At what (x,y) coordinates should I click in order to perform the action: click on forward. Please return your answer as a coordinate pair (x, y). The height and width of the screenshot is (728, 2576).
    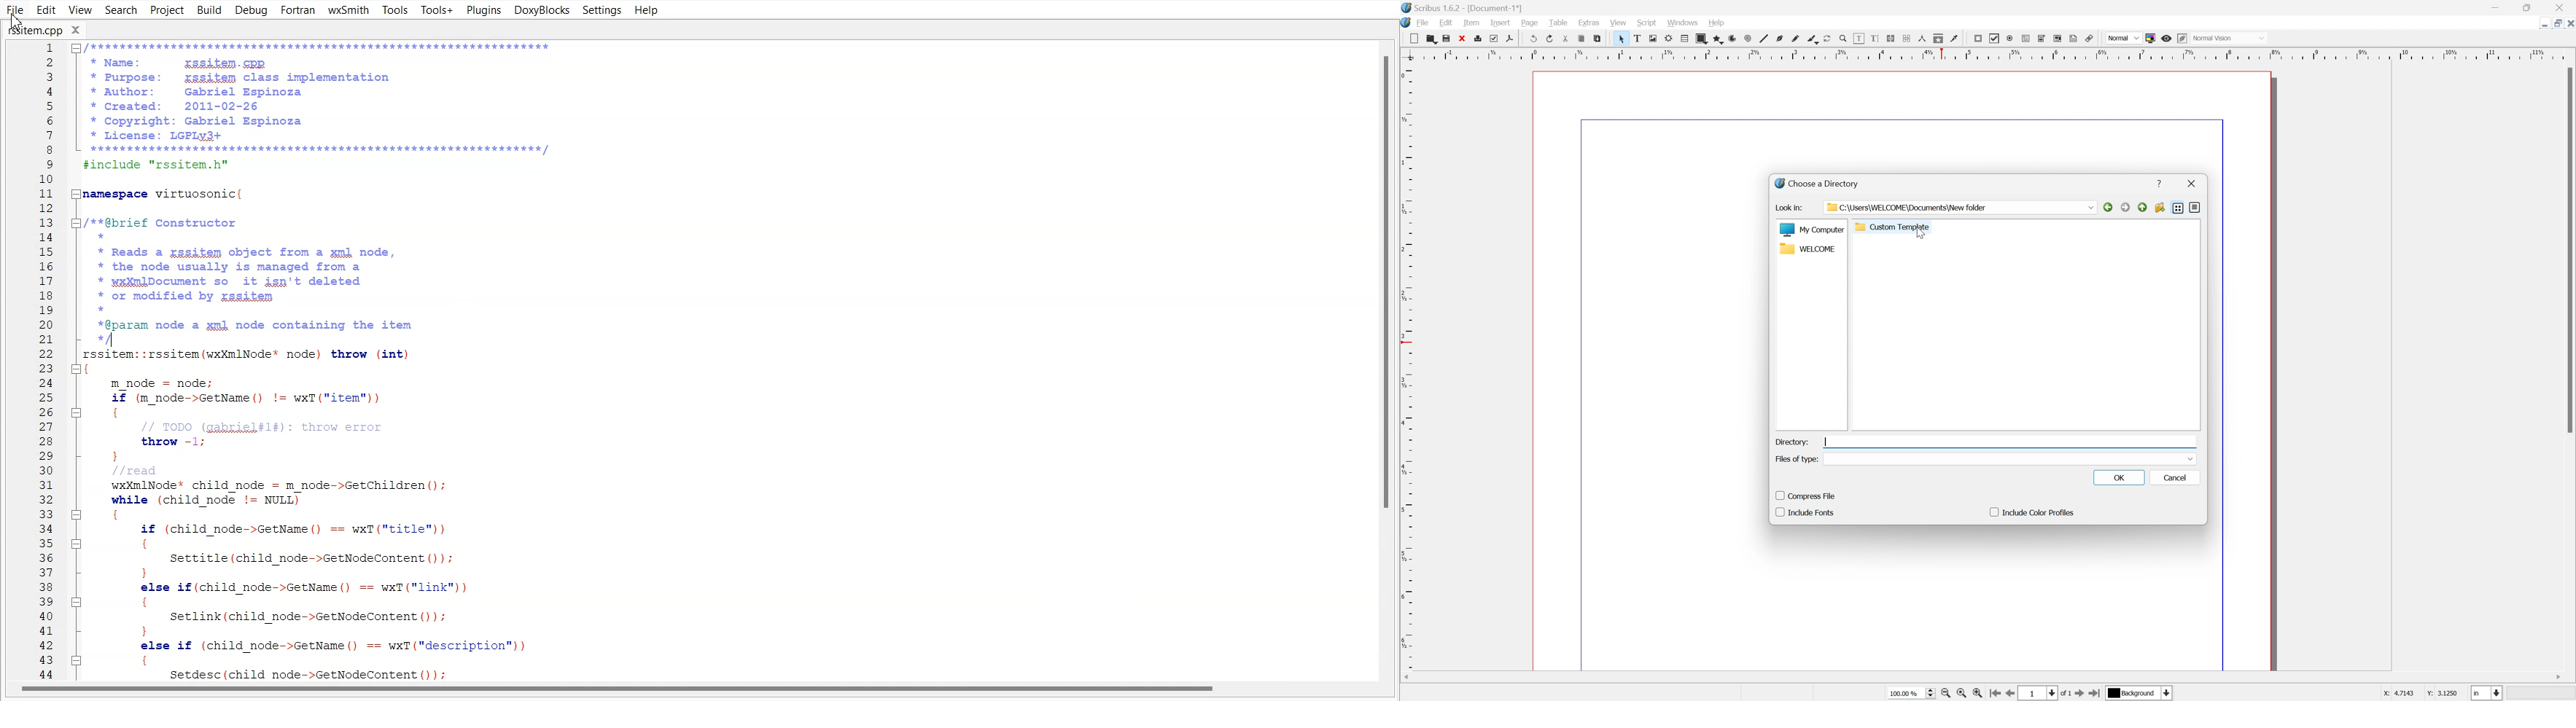
    Looking at the image, I should click on (2124, 208).